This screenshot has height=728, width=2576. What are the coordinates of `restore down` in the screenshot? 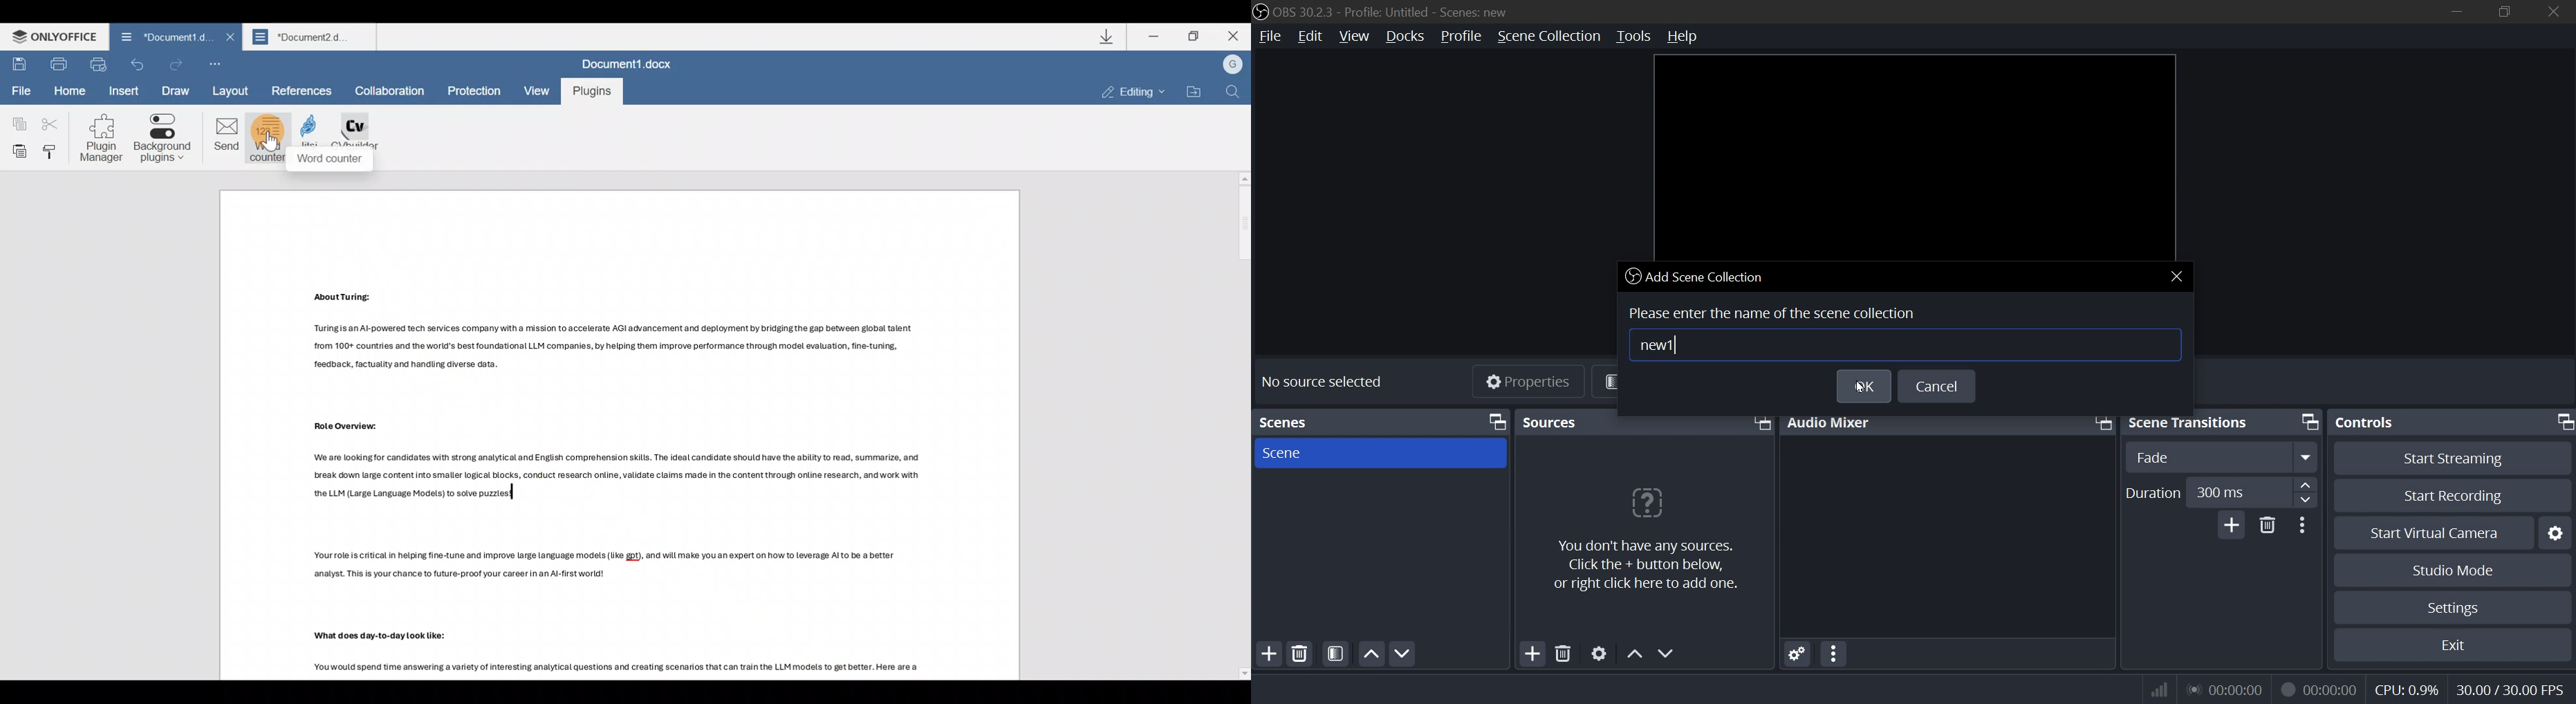 It's located at (2508, 10).